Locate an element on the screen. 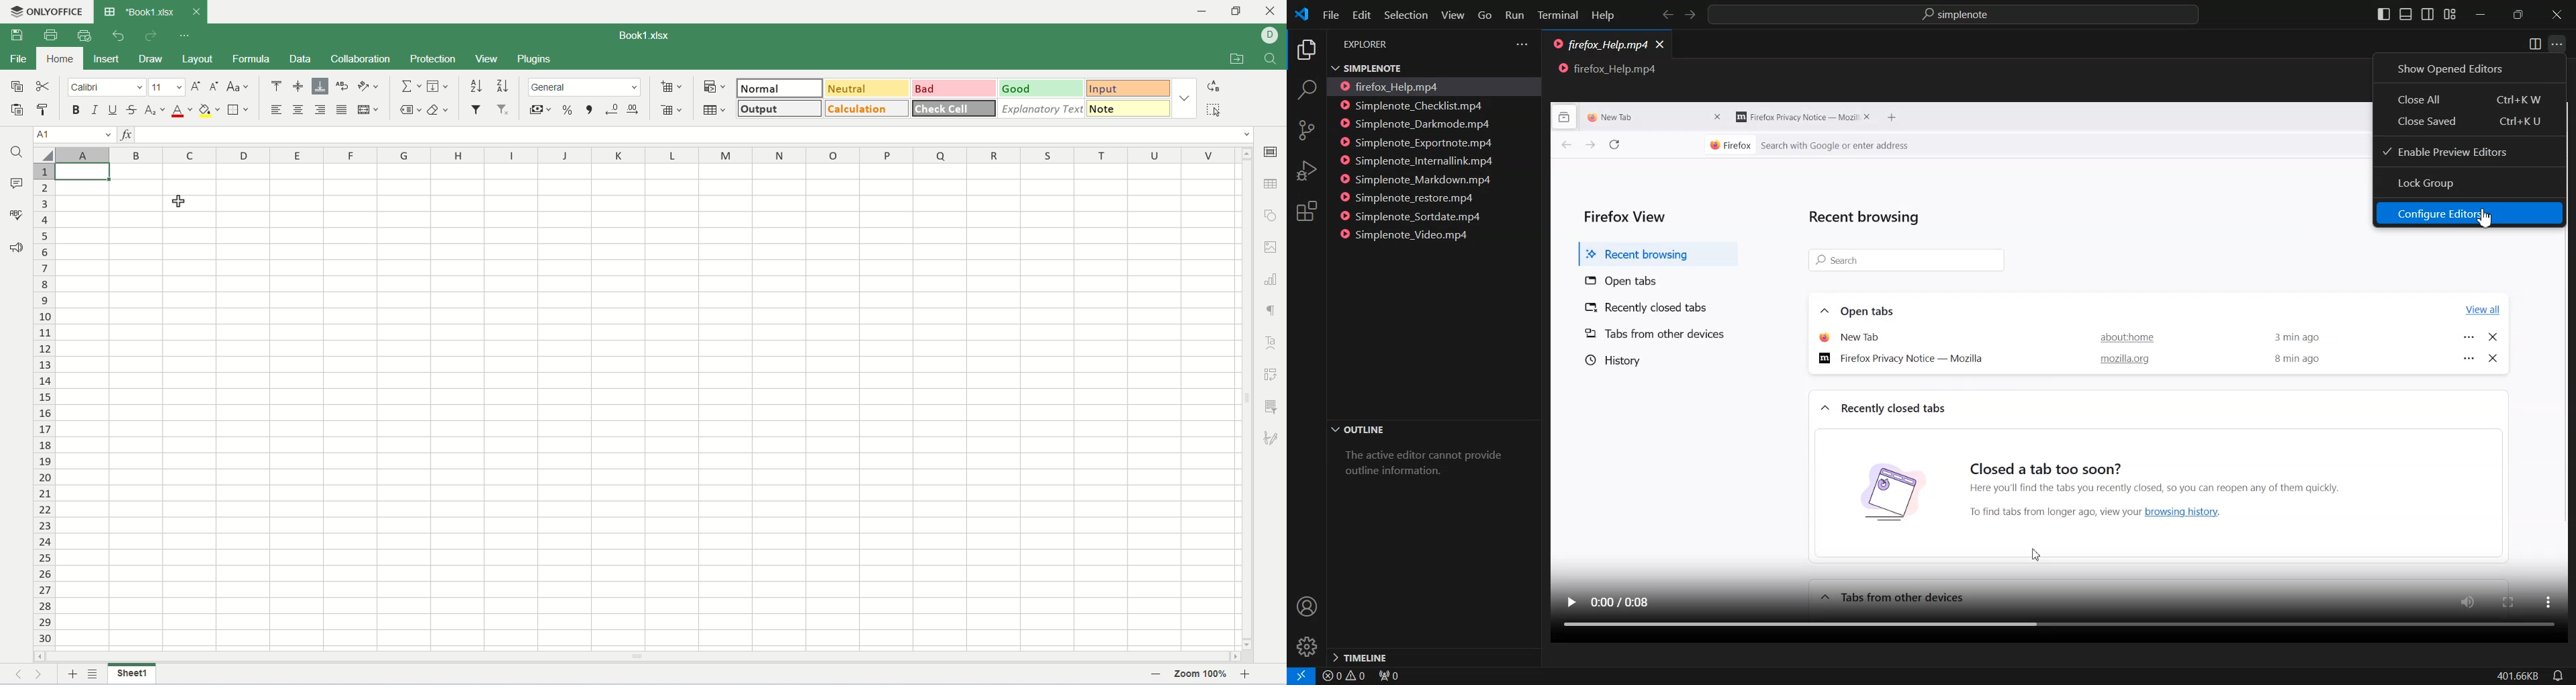 Image resolution: width=2576 pixels, height=700 pixels. zoom out is located at coordinates (1155, 674).